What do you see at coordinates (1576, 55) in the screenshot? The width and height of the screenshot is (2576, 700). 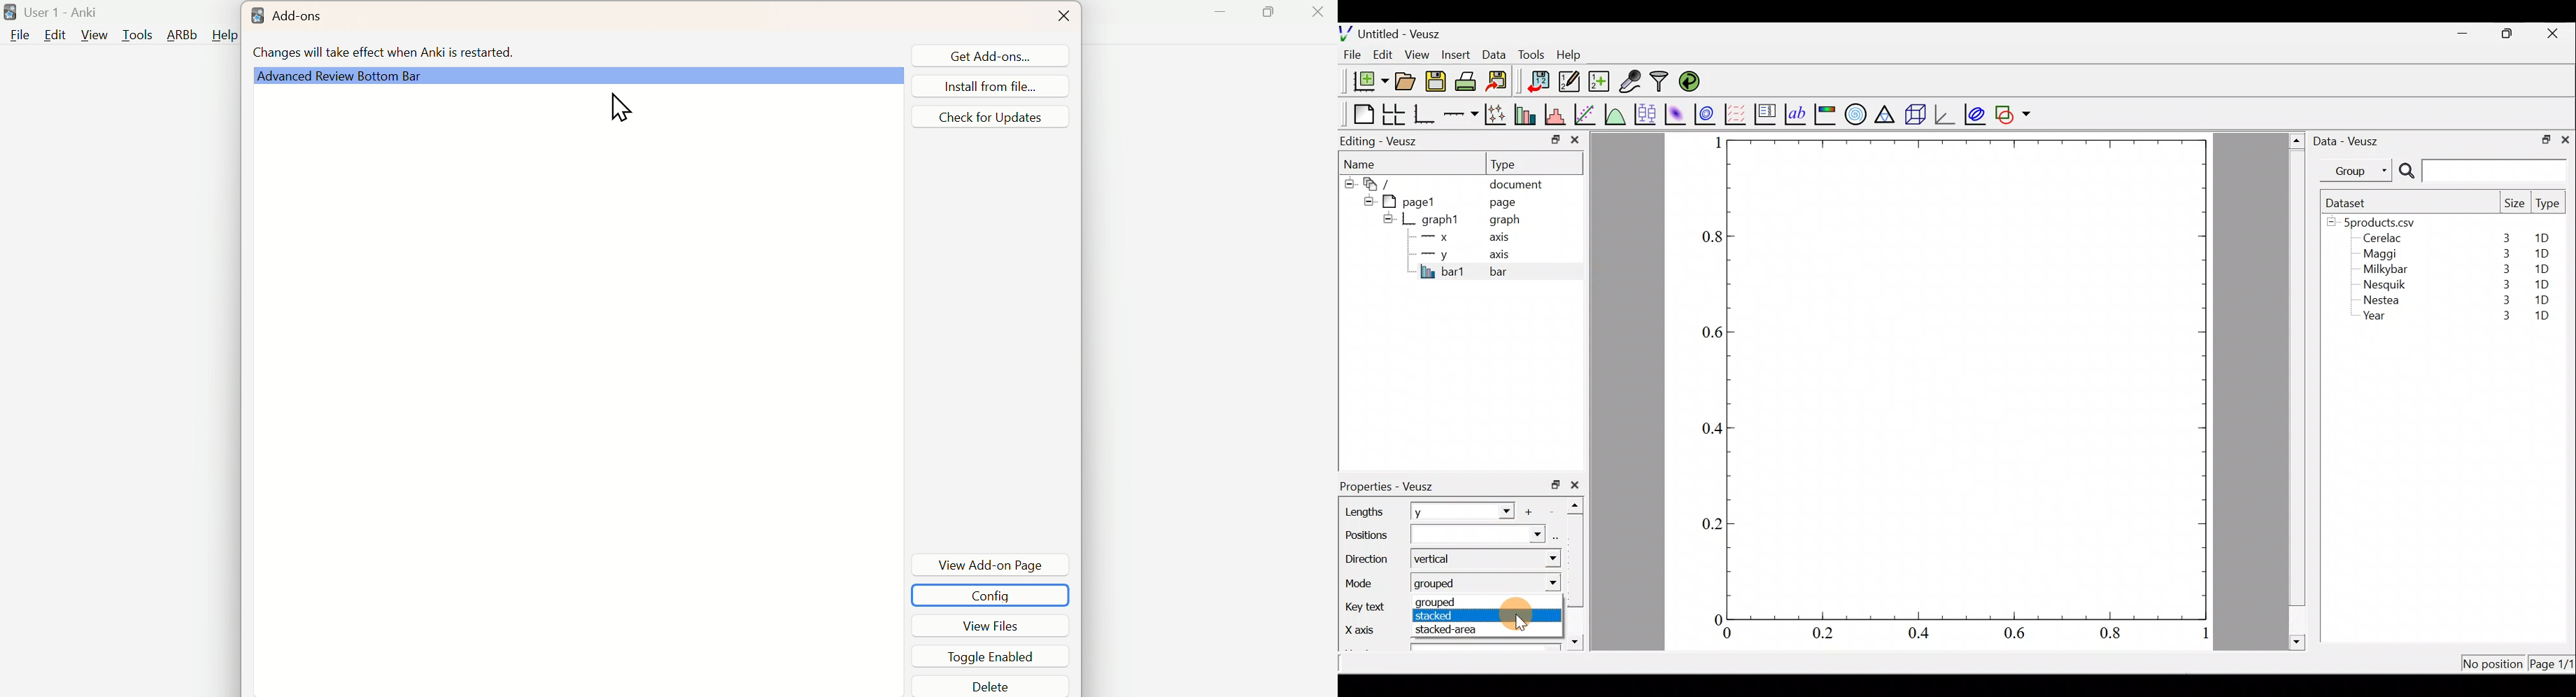 I see `Help` at bounding box center [1576, 55].